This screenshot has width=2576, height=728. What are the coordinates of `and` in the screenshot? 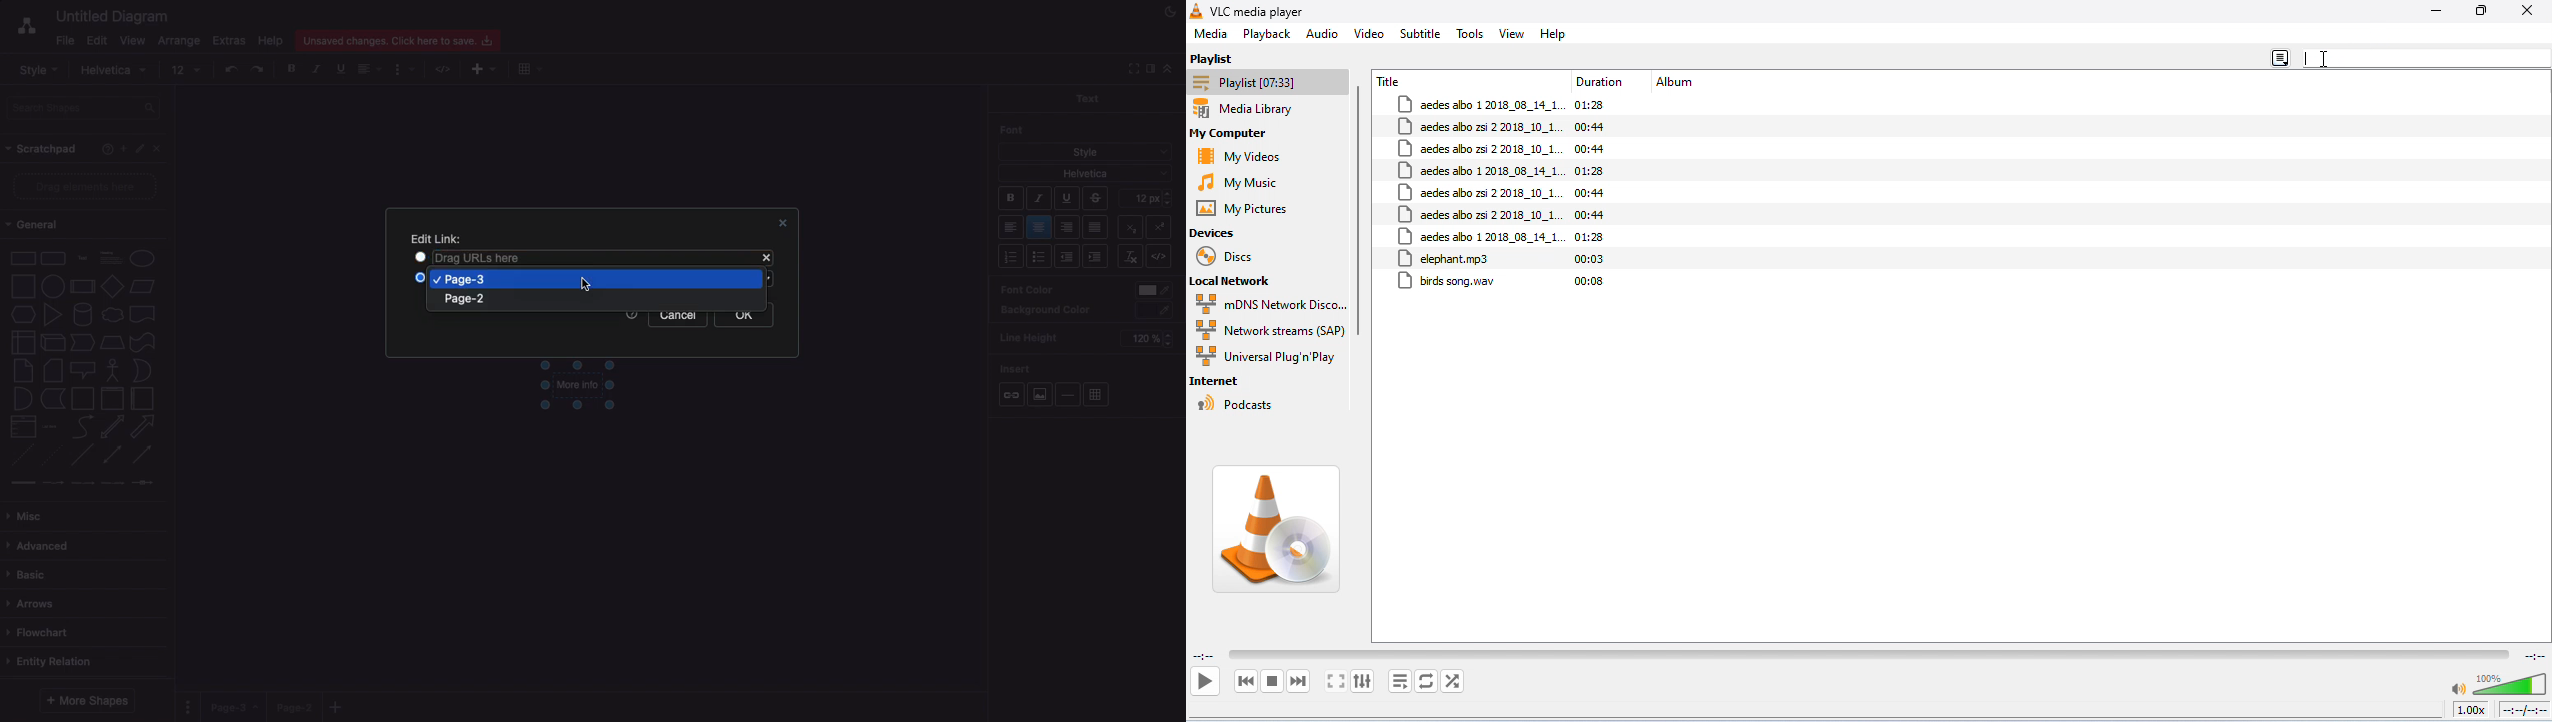 It's located at (24, 399).